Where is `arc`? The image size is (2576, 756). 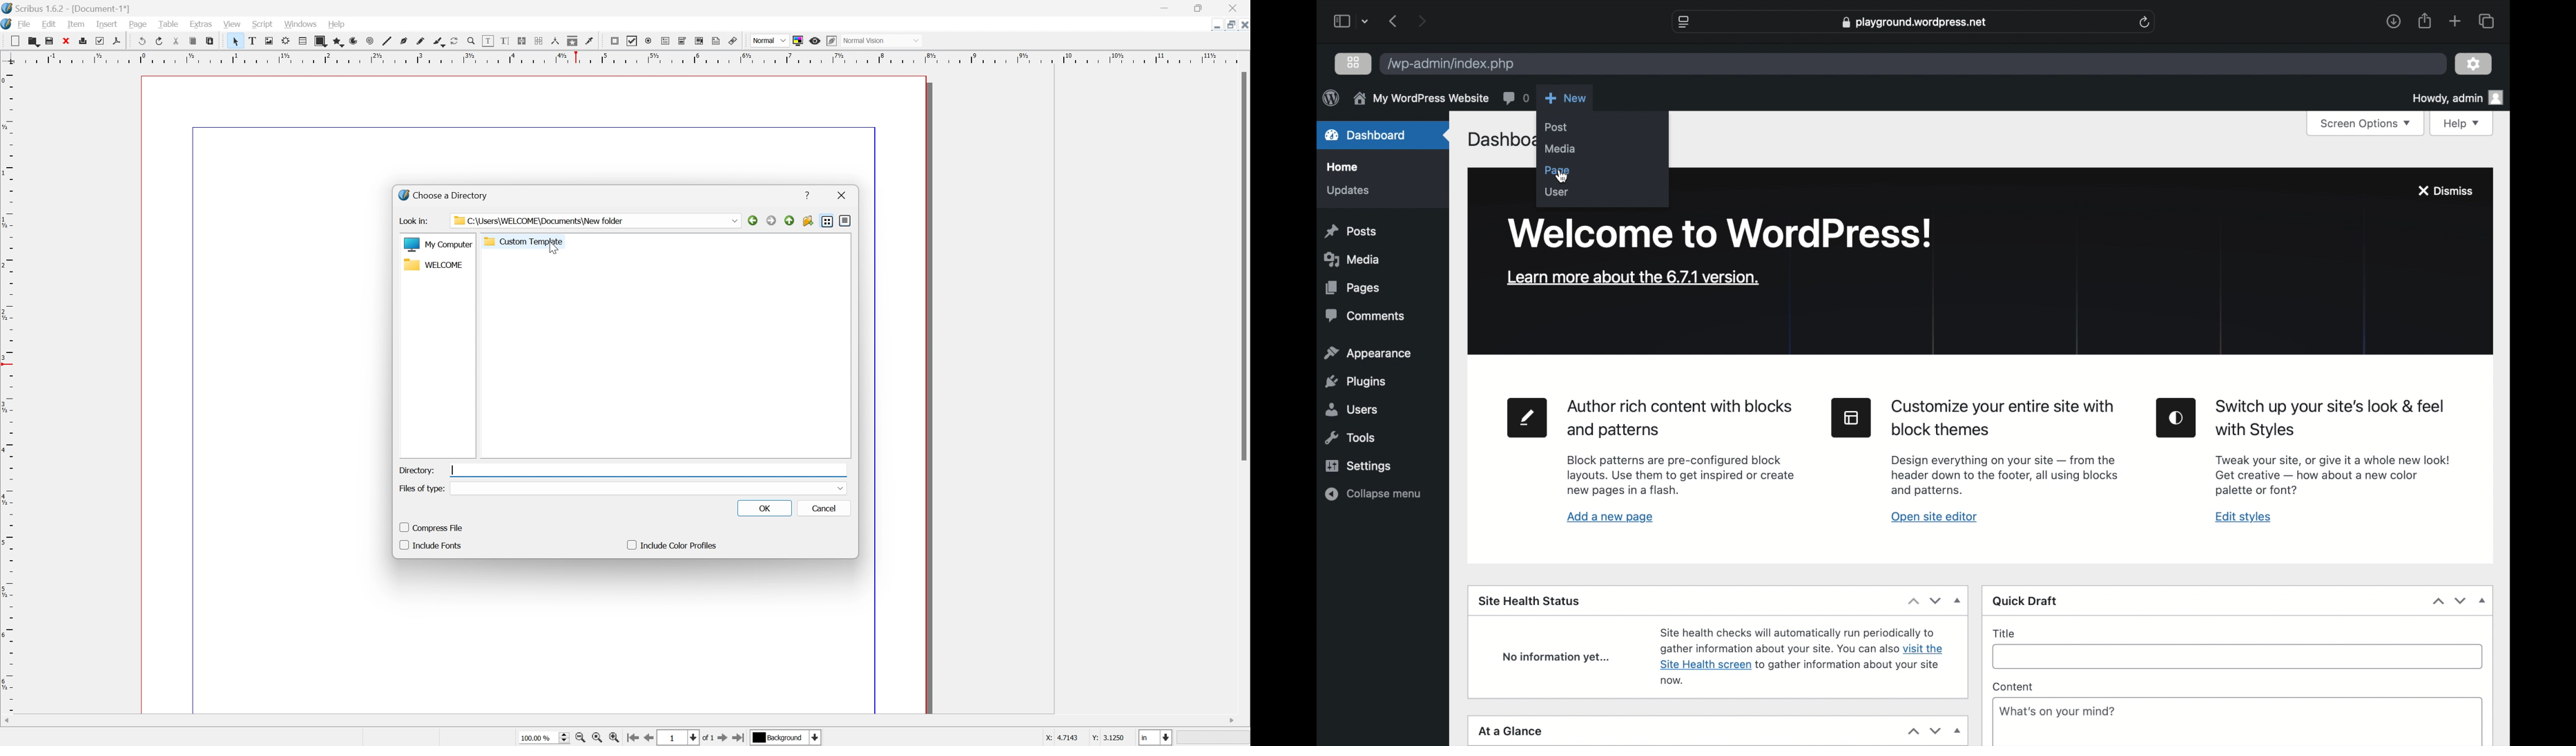
arc is located at coordinates (351, 40).